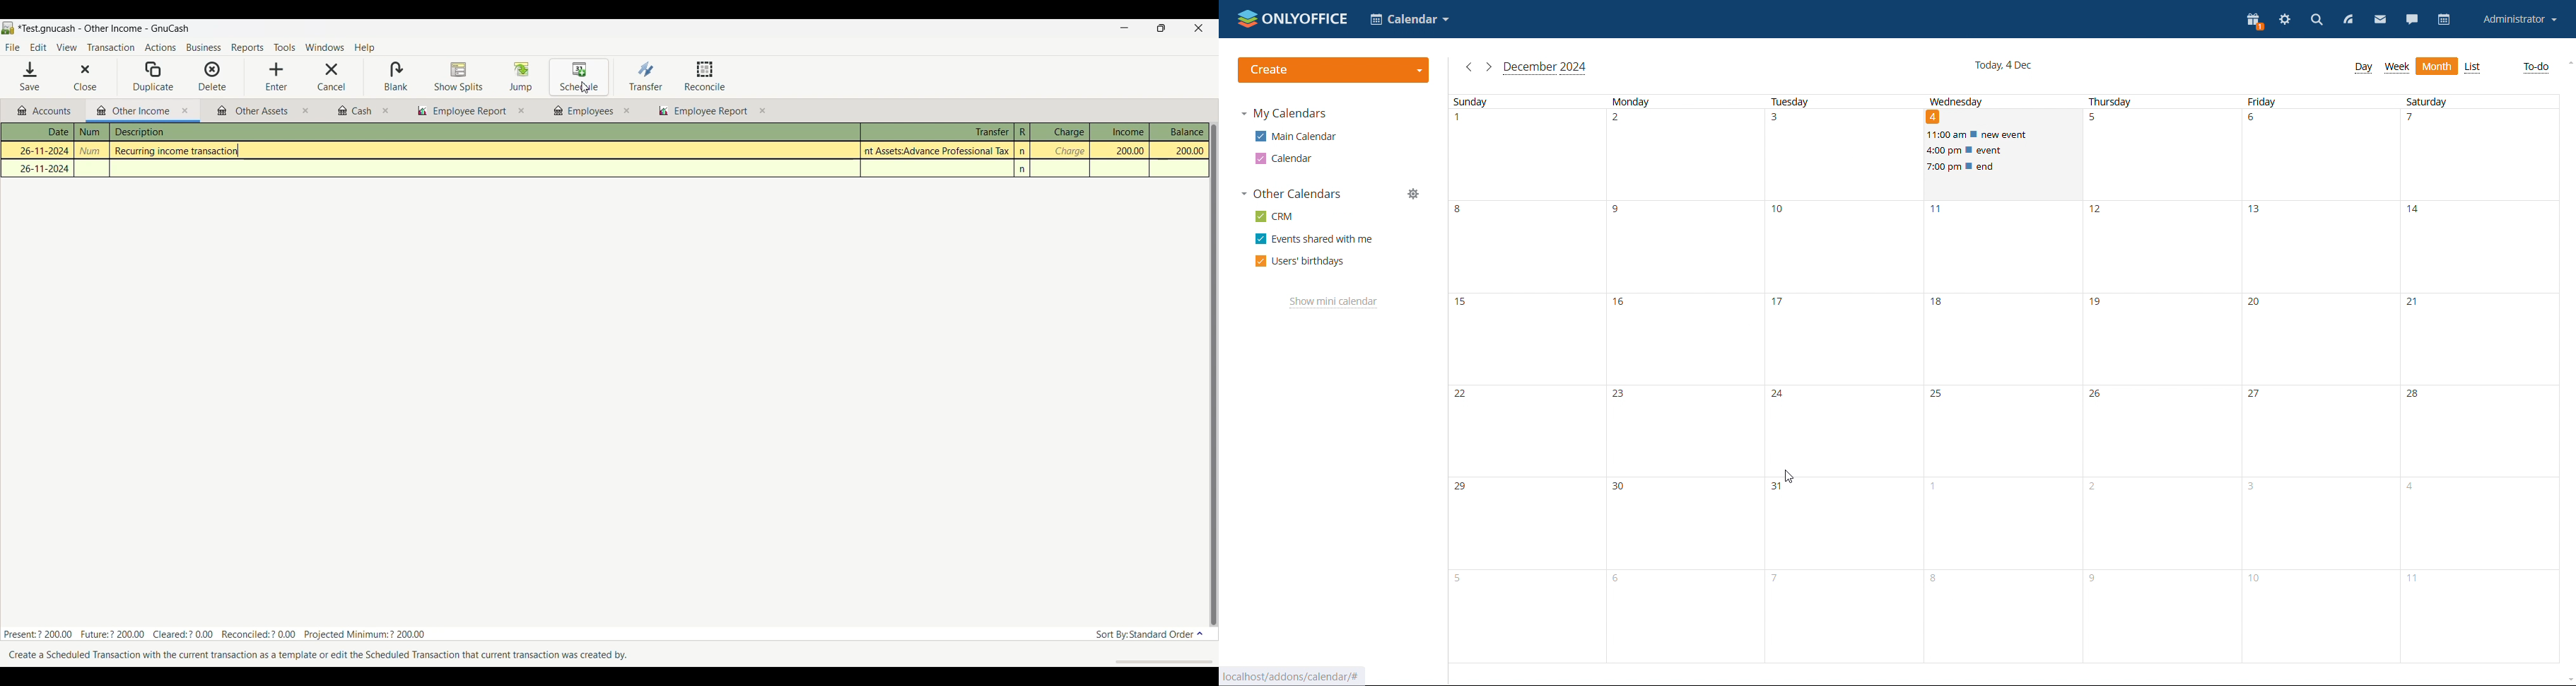  I want to click on monday, so click(1685, 379).